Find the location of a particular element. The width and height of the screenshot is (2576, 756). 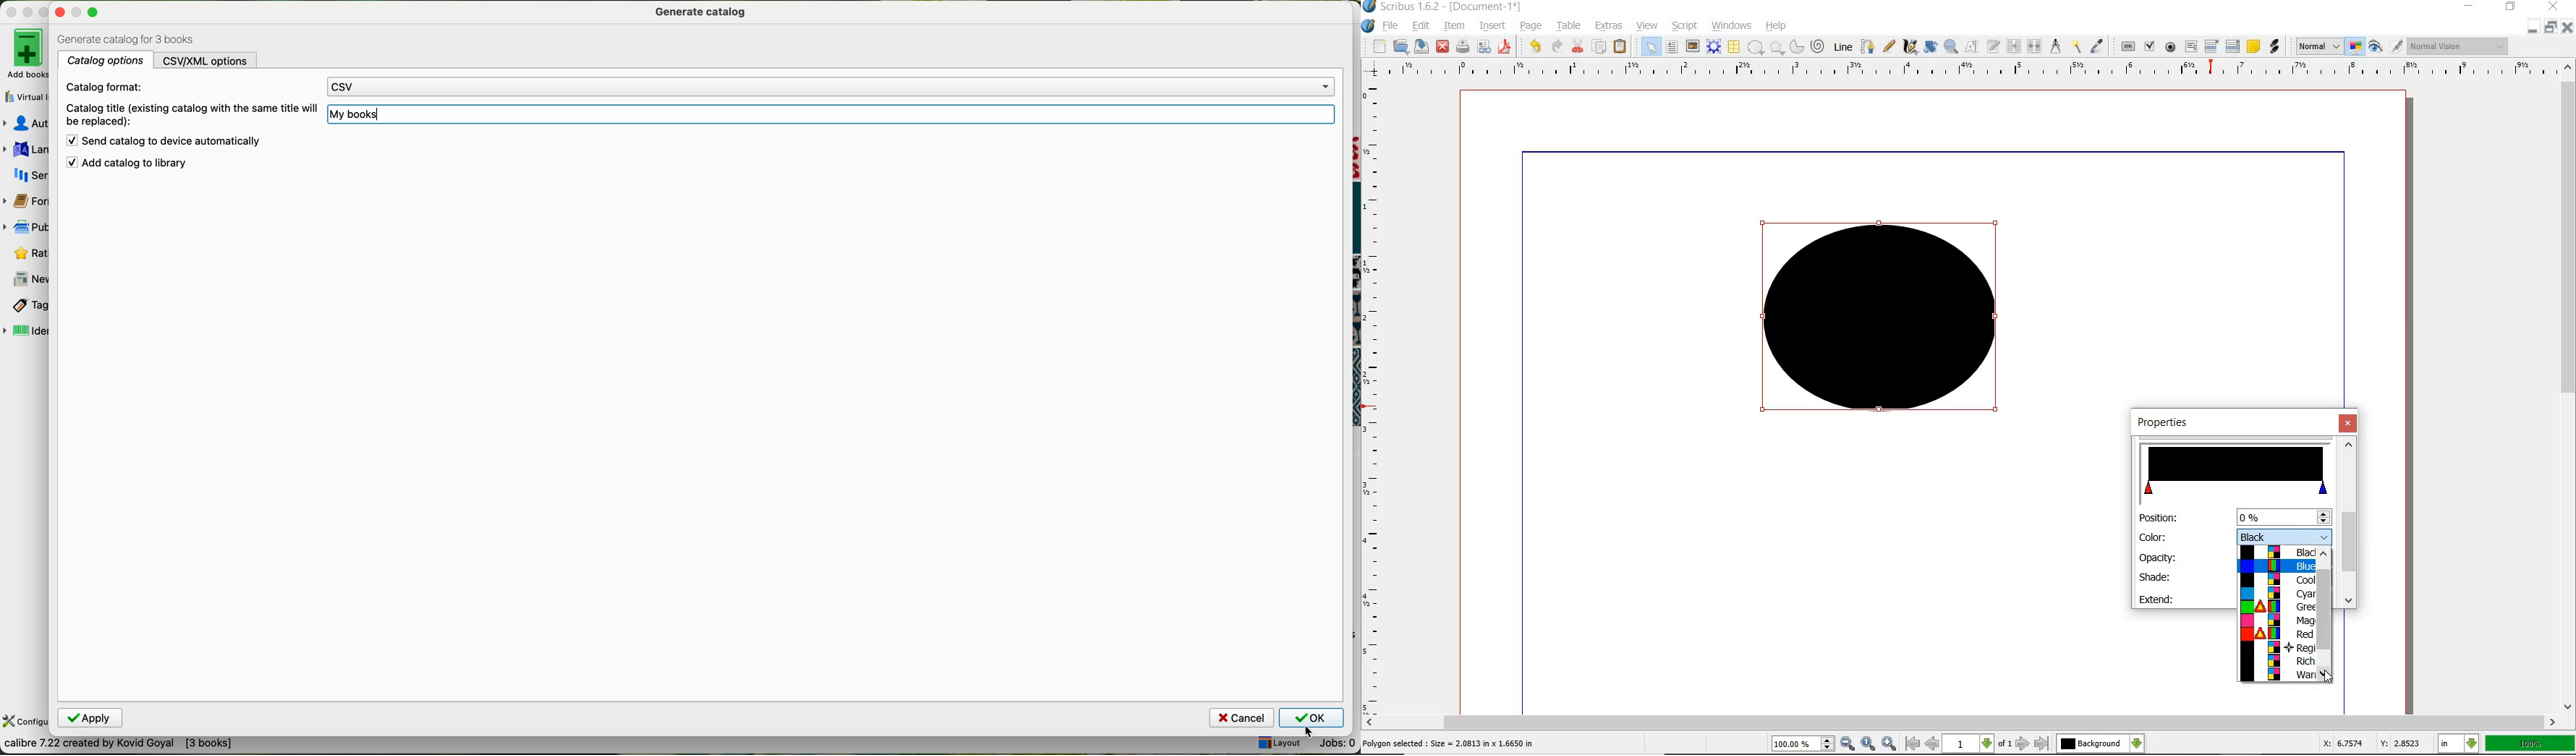

select the current layer is located at coordinates (2137, 743).